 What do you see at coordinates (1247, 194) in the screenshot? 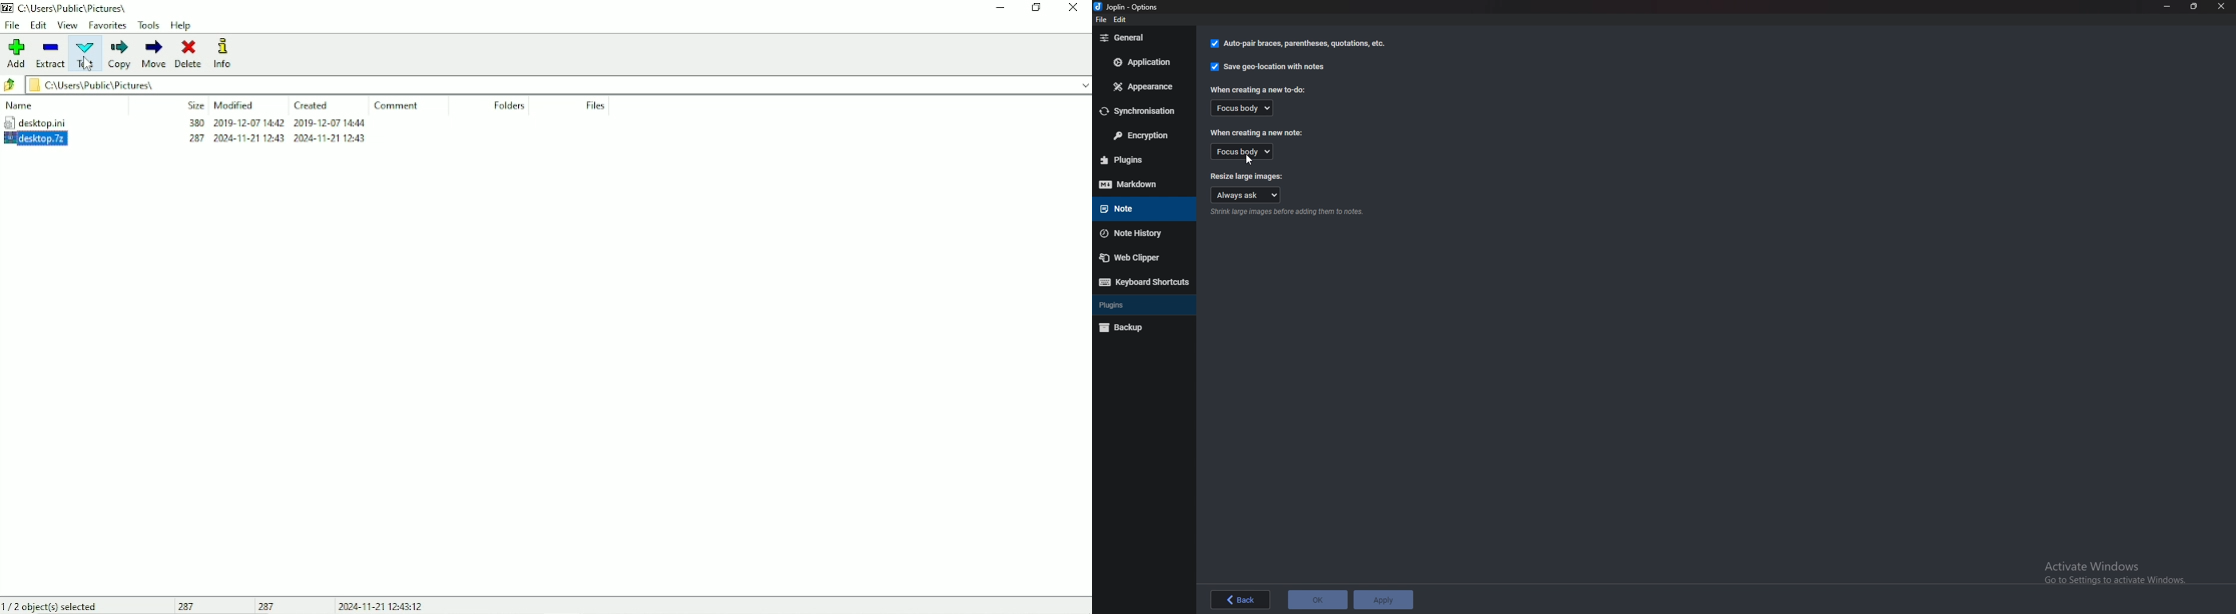
I see `Always ask` at bounding box center [1247, 194].